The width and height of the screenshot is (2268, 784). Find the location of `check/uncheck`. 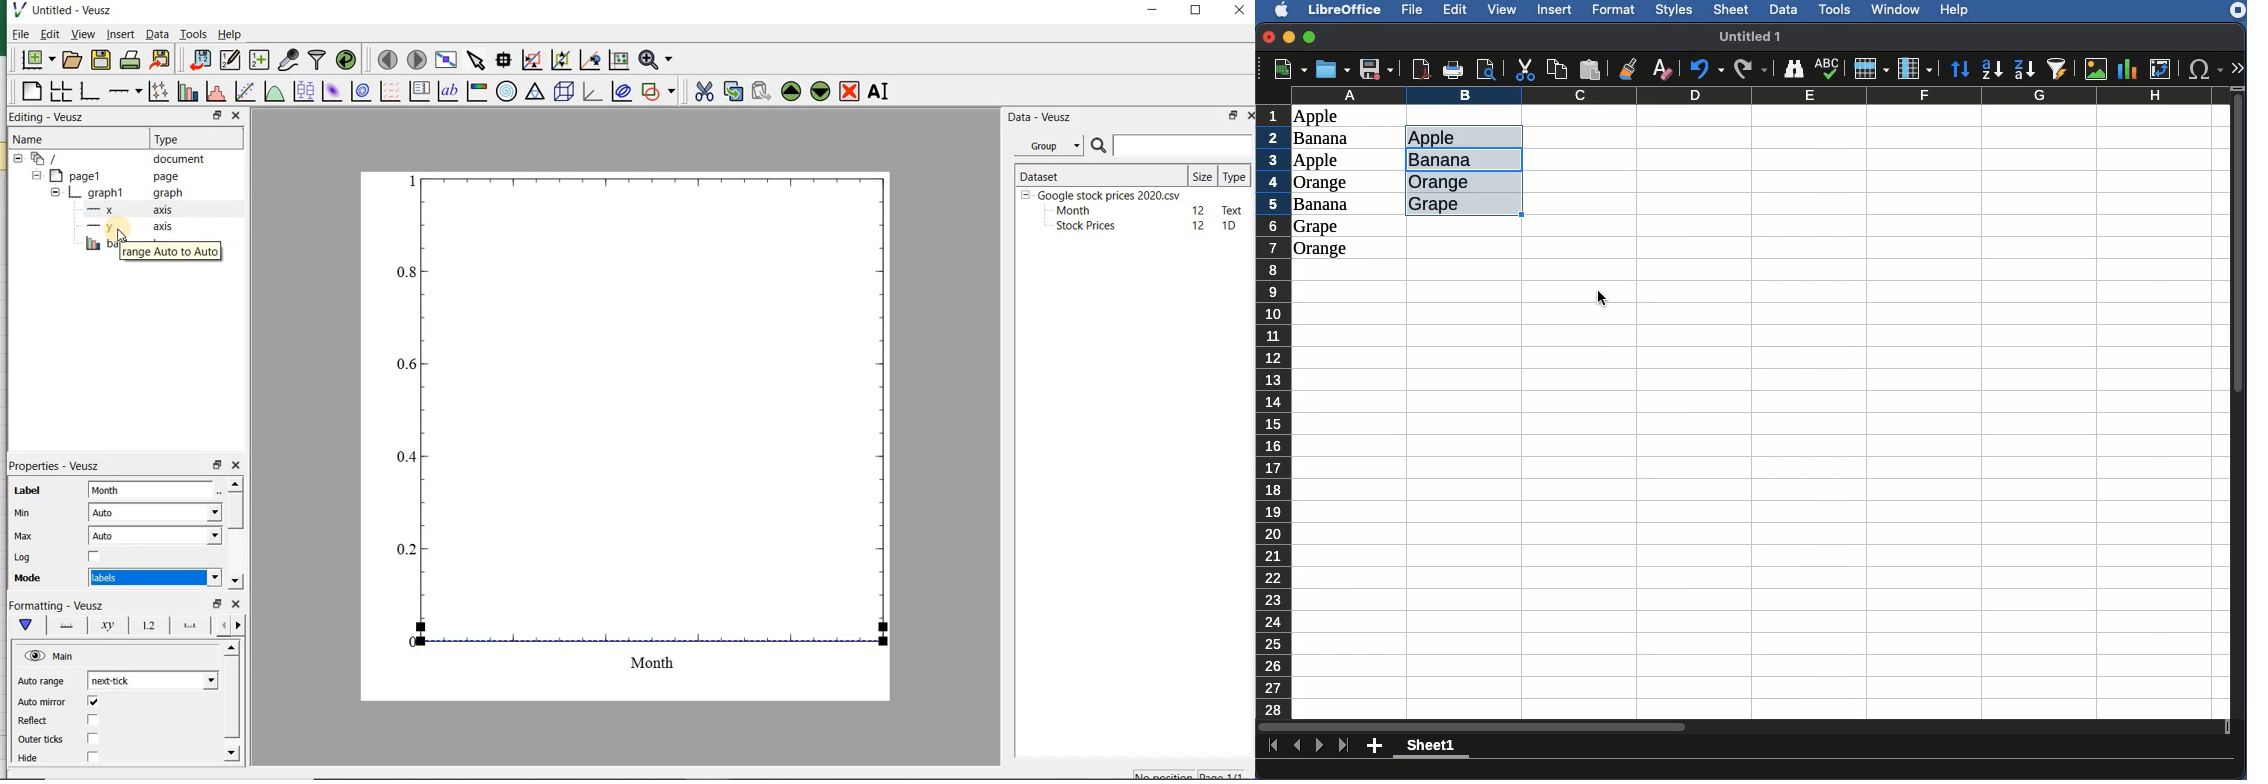

check/uncheck is located at coordinates (93, 738).